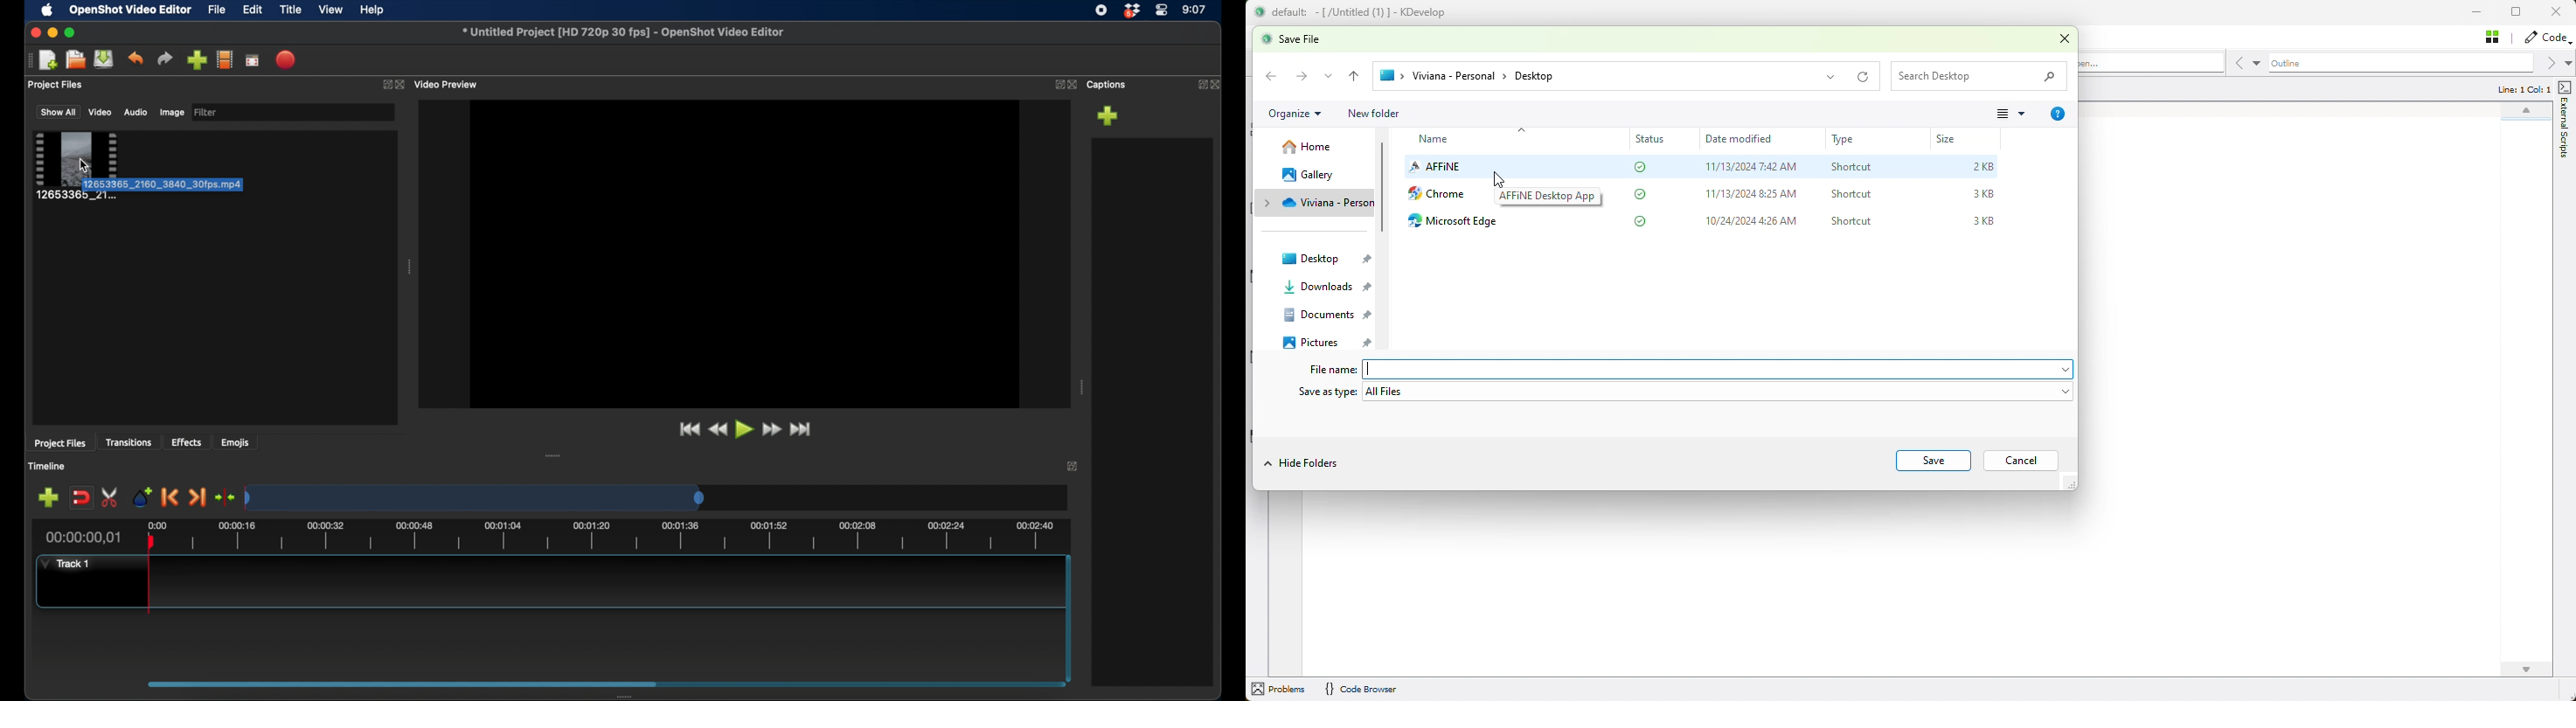 This screenshot has width=2576, height=728. I want to click on cursor, so click(1502, 178).